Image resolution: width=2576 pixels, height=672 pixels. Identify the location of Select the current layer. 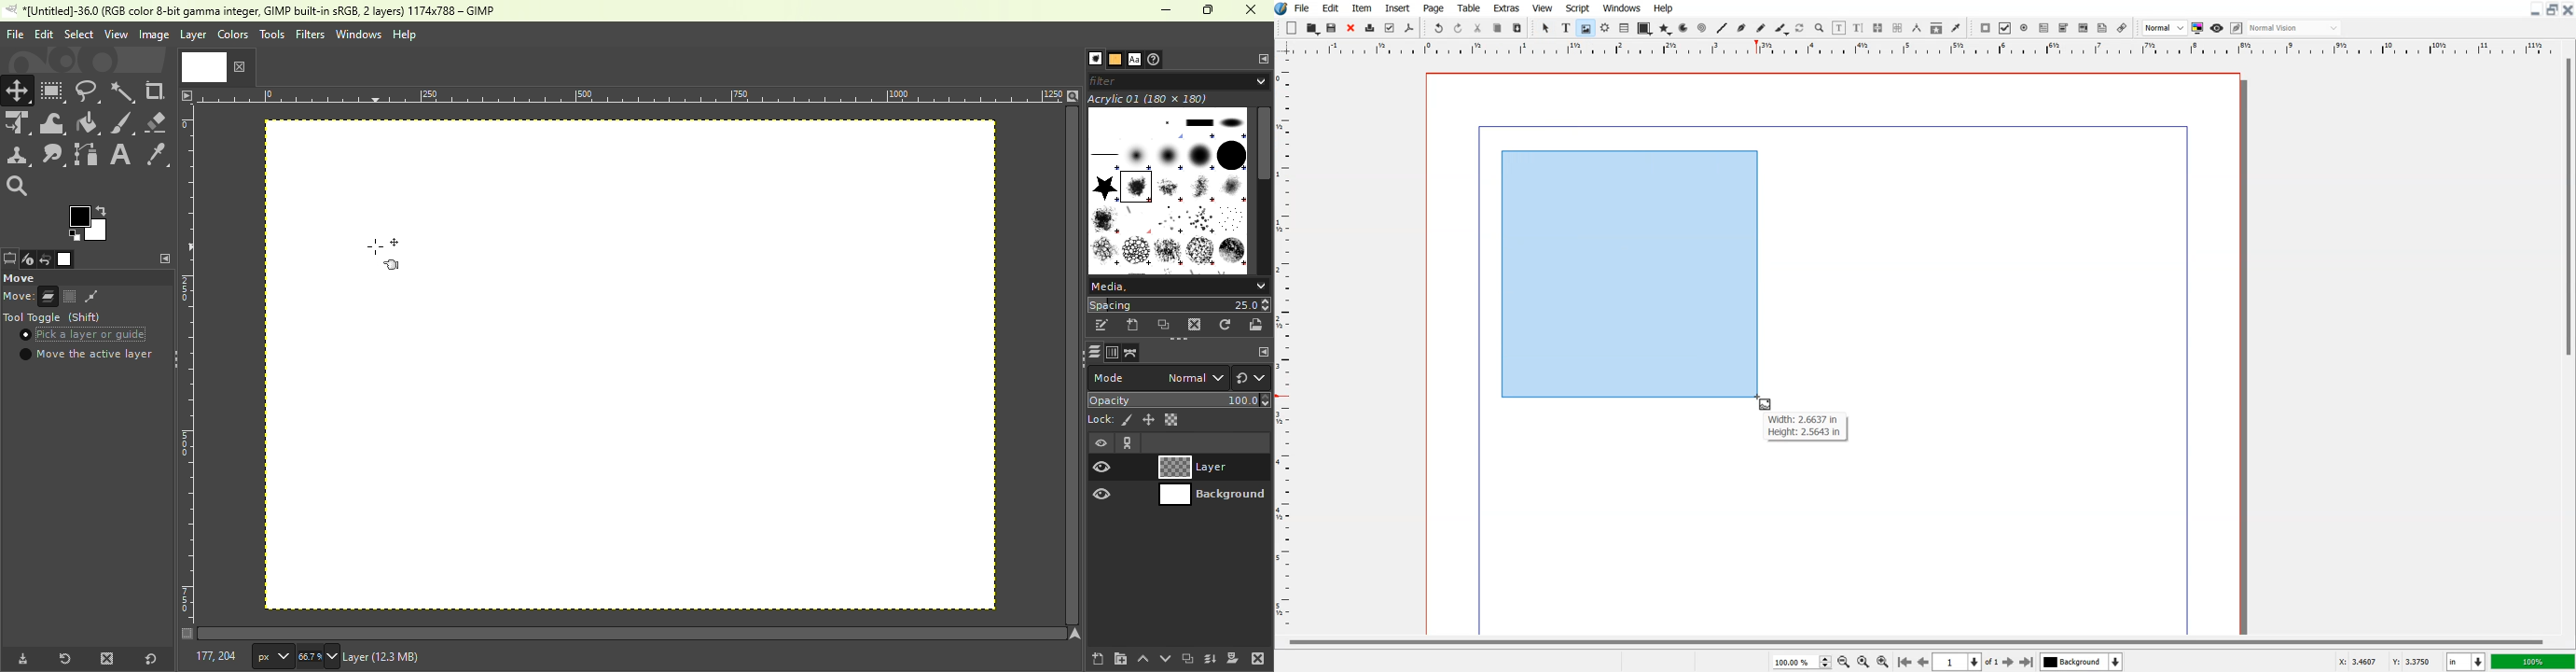
(2081, 661).